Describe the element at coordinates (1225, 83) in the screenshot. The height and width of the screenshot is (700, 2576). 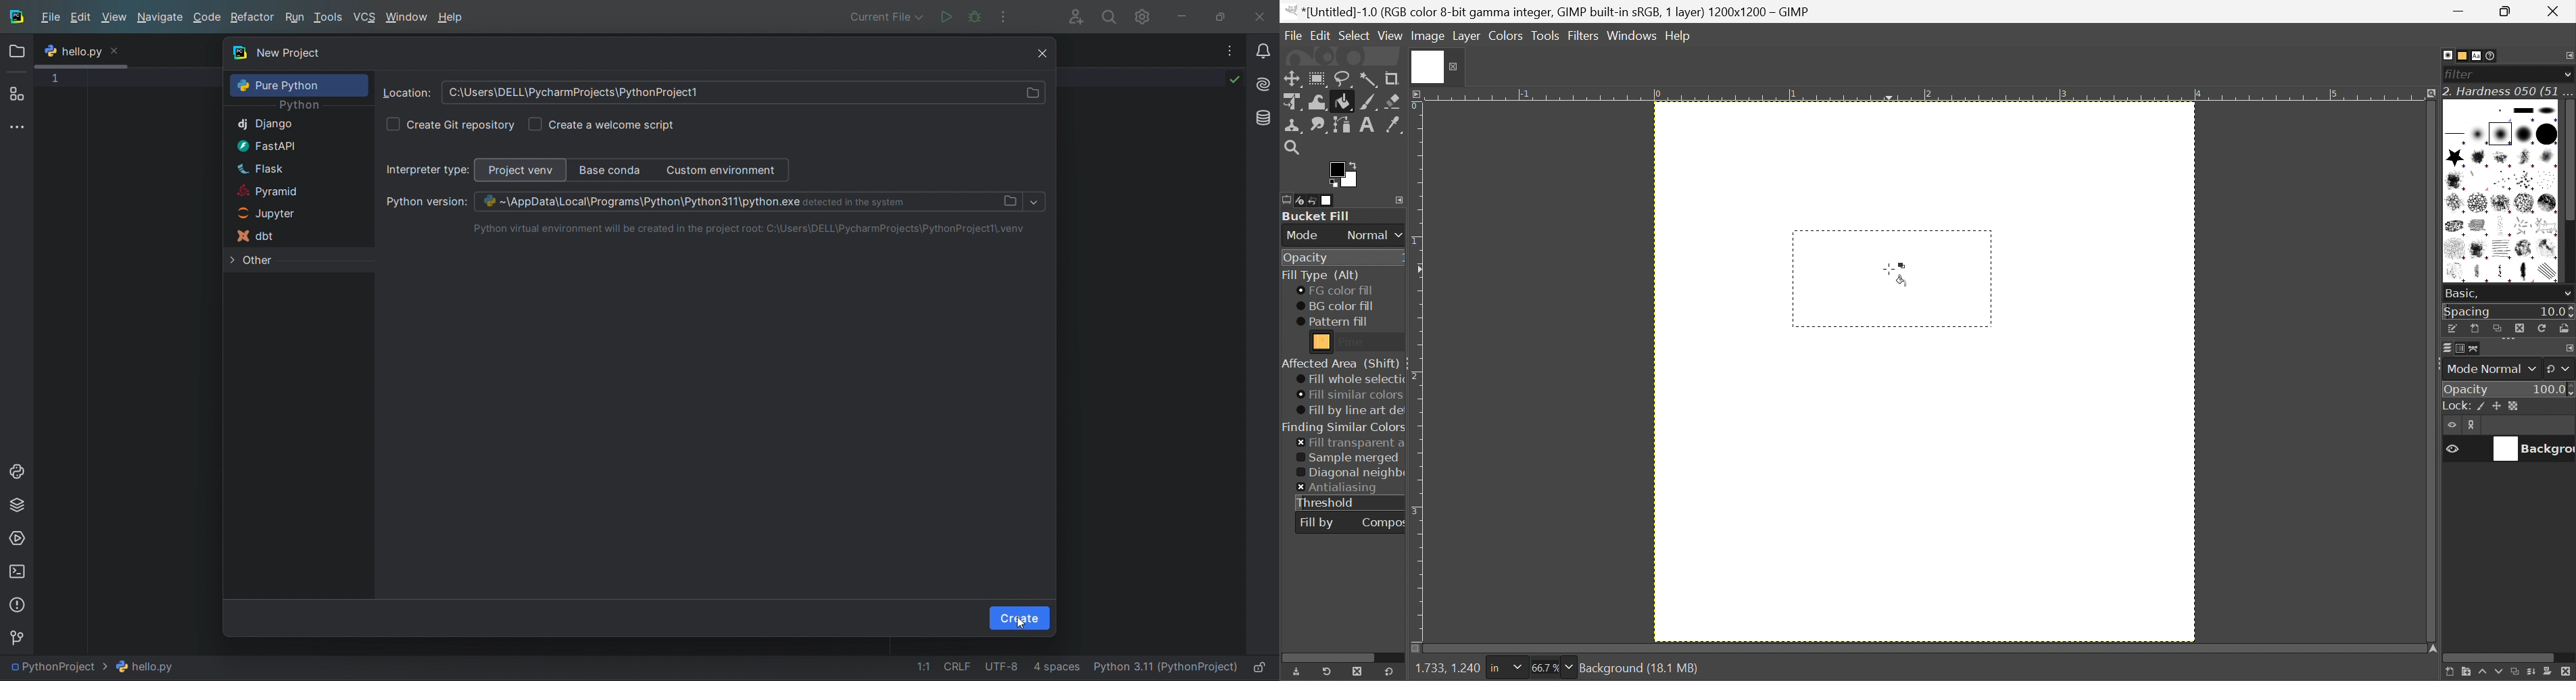
I see `code check` at that location.